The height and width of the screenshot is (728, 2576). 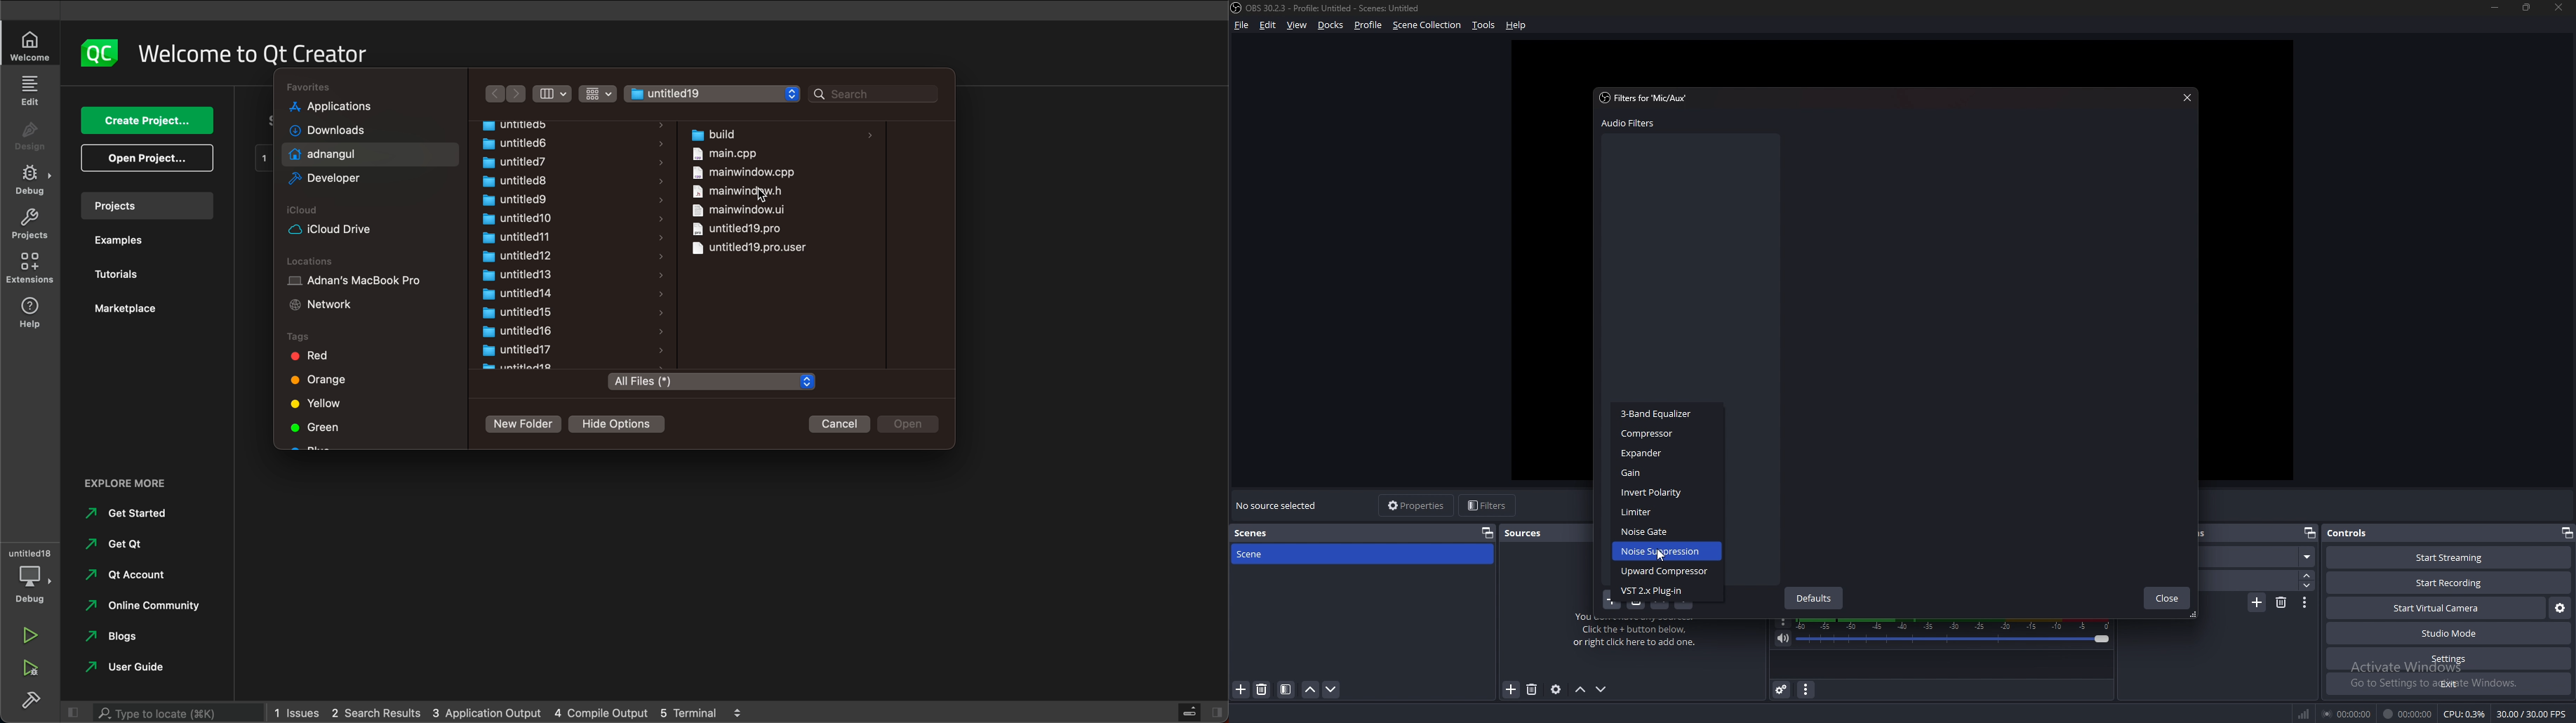 I want to click on Invert Polarity, so click(x=1657, y=494).